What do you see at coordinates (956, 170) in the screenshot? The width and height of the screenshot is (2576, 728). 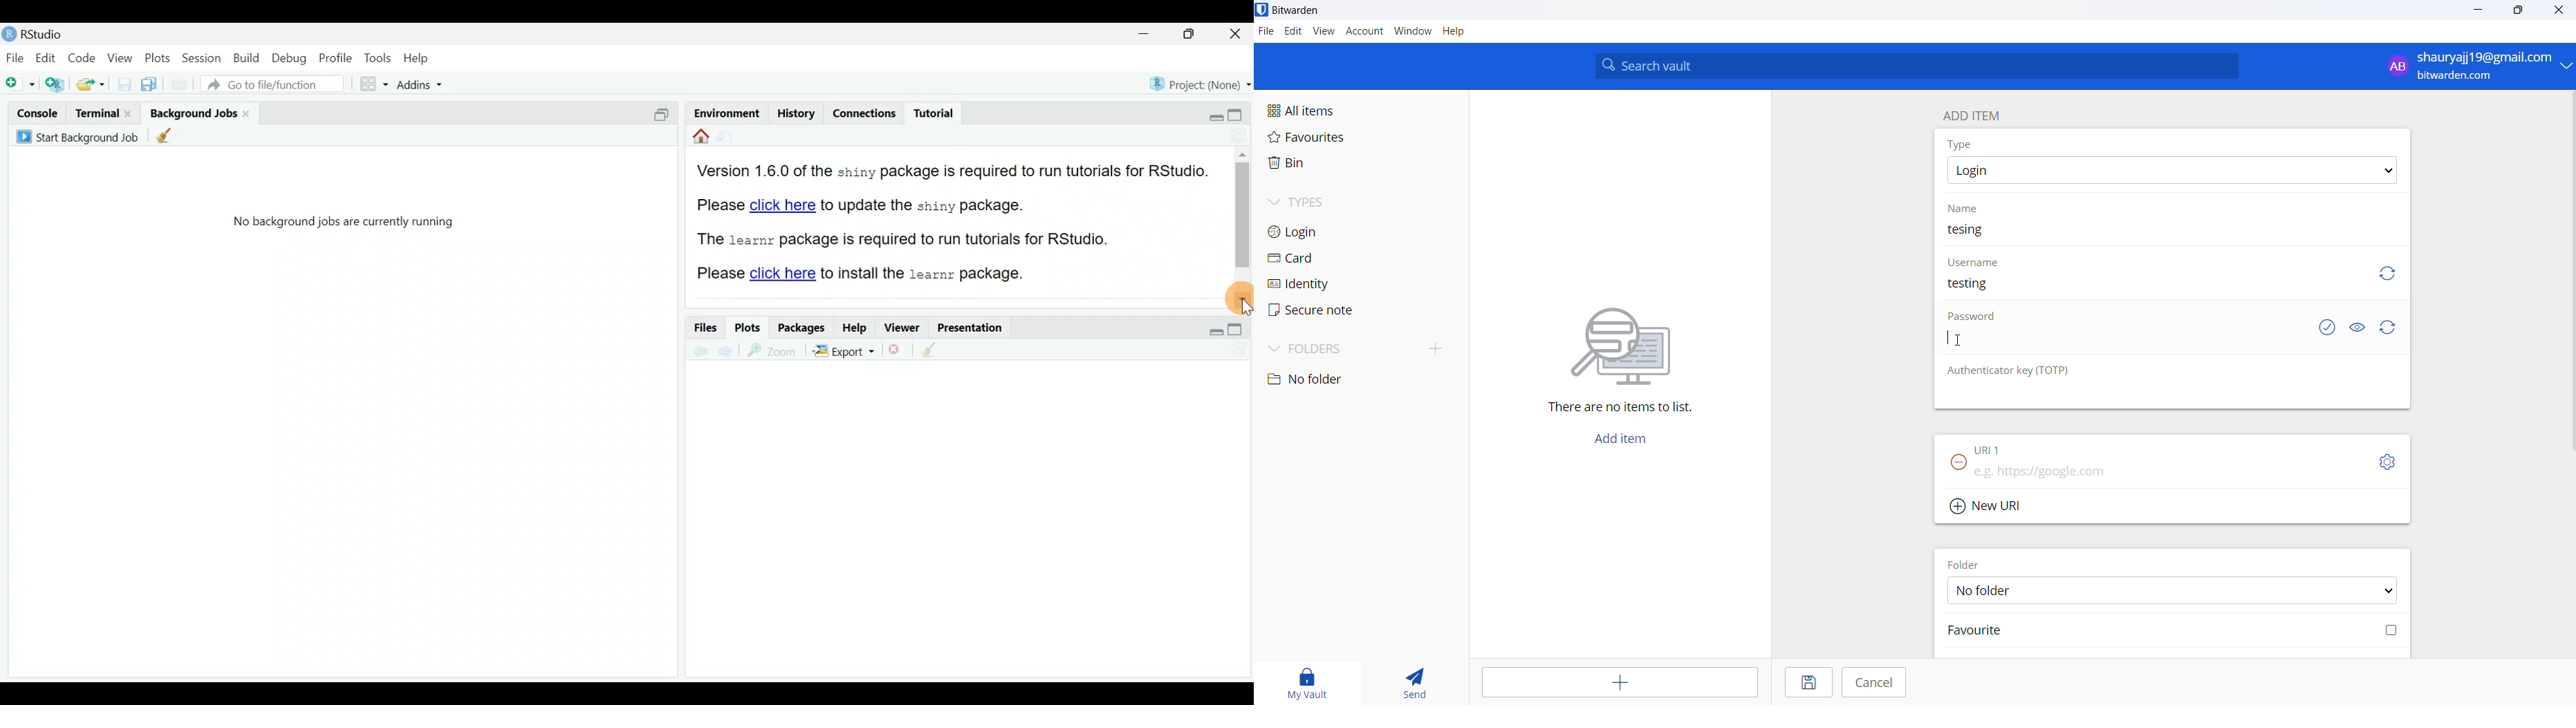 I see `Version 1.6.0 of the shiny package is required to run tutorials for RStudio.` at bounding box center [956, 170].